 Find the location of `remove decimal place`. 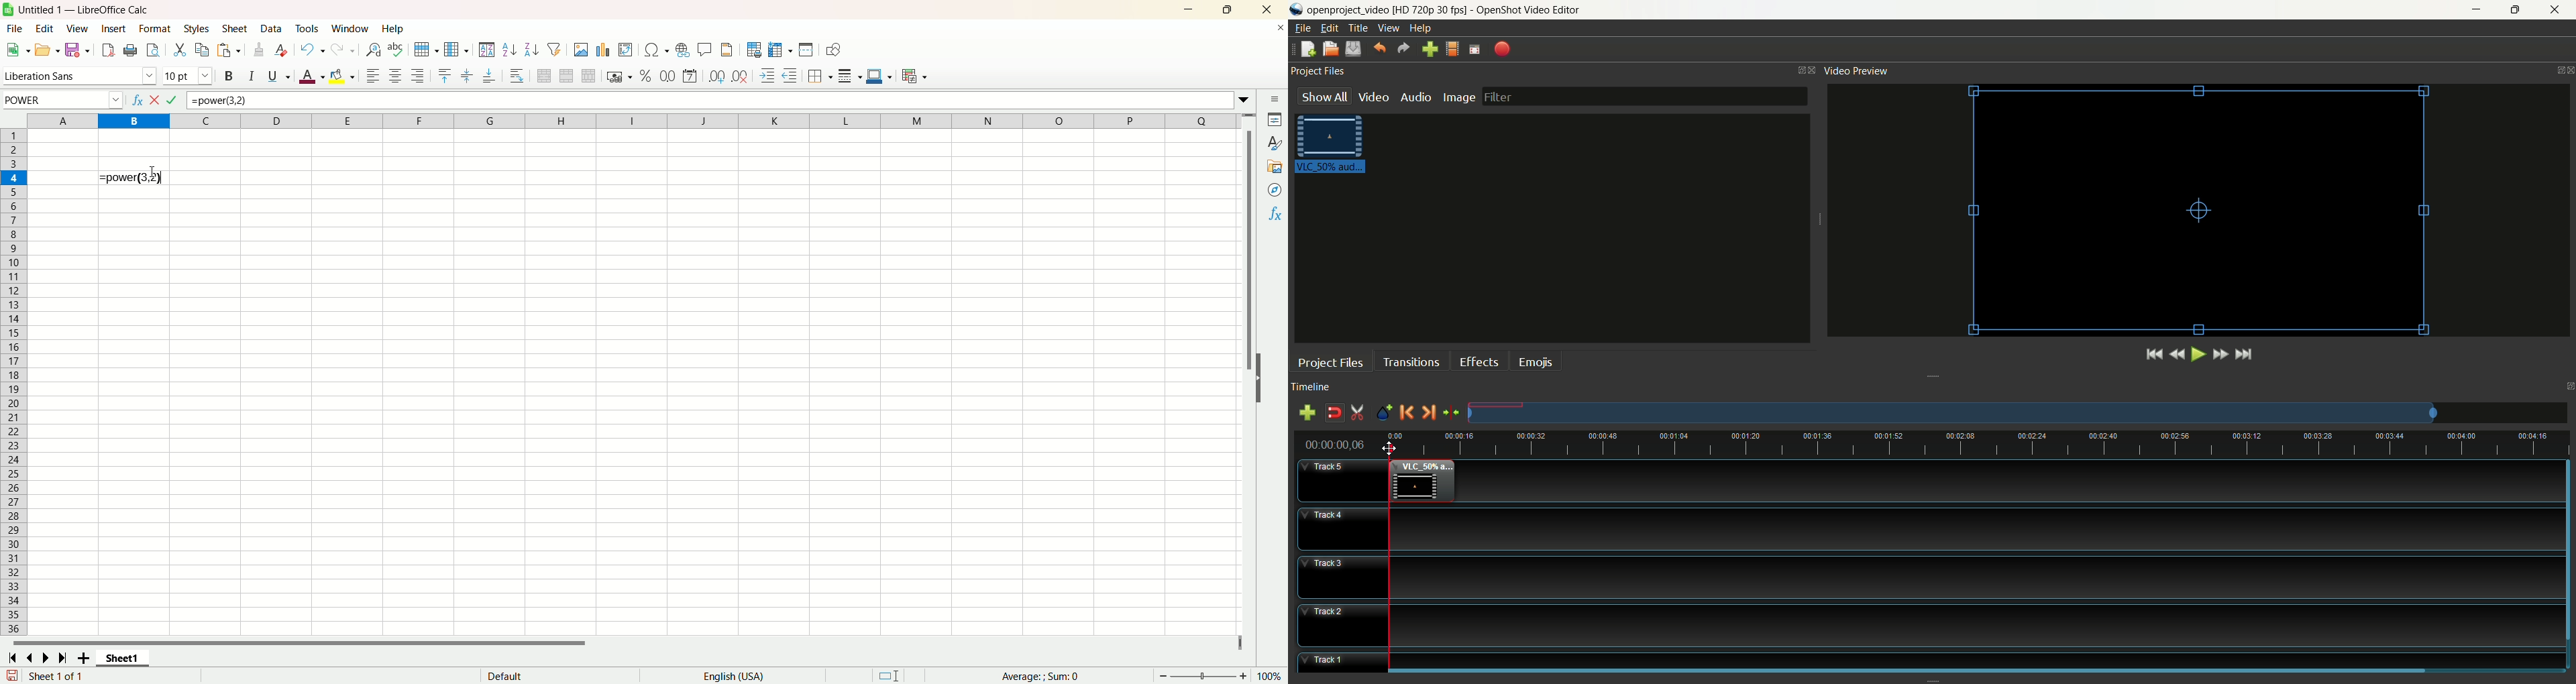

remove decimal place is located at coordinates (740, 76).